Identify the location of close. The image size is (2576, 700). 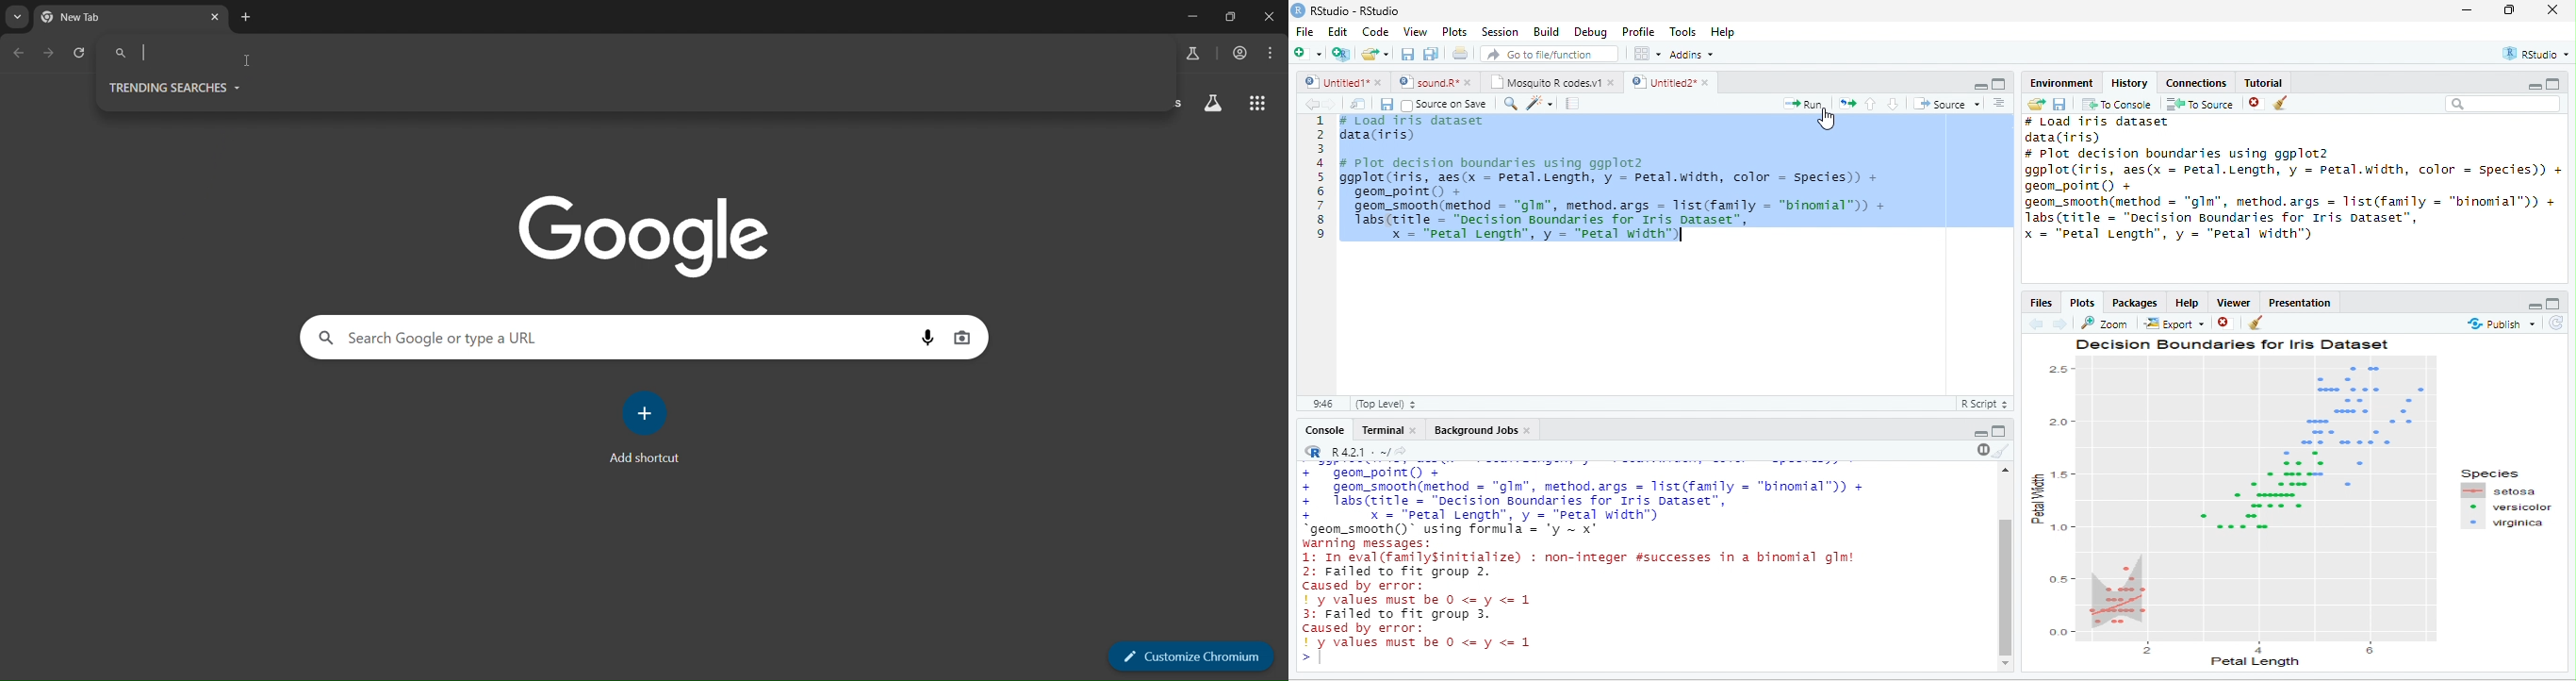
(1528, 430).